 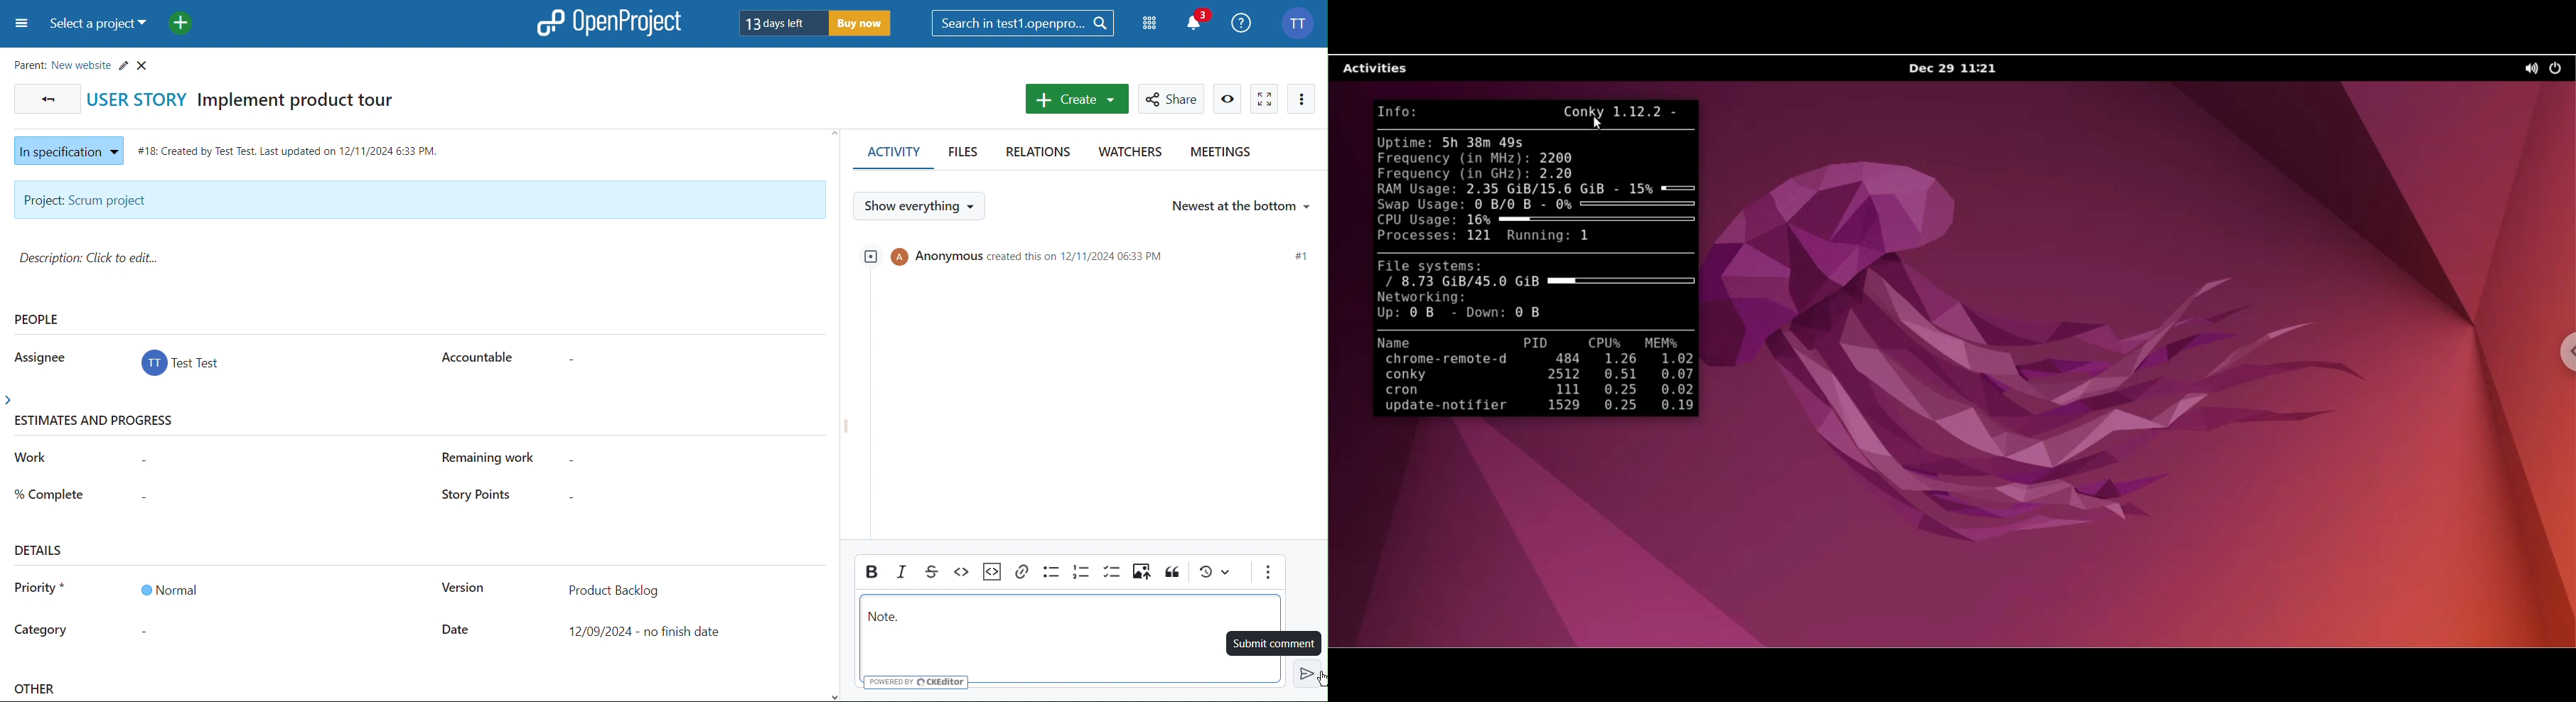 What do you see at coordinates (37, 356) in the screenshot?
I see `Assignee` at bounding box center [37, 356].